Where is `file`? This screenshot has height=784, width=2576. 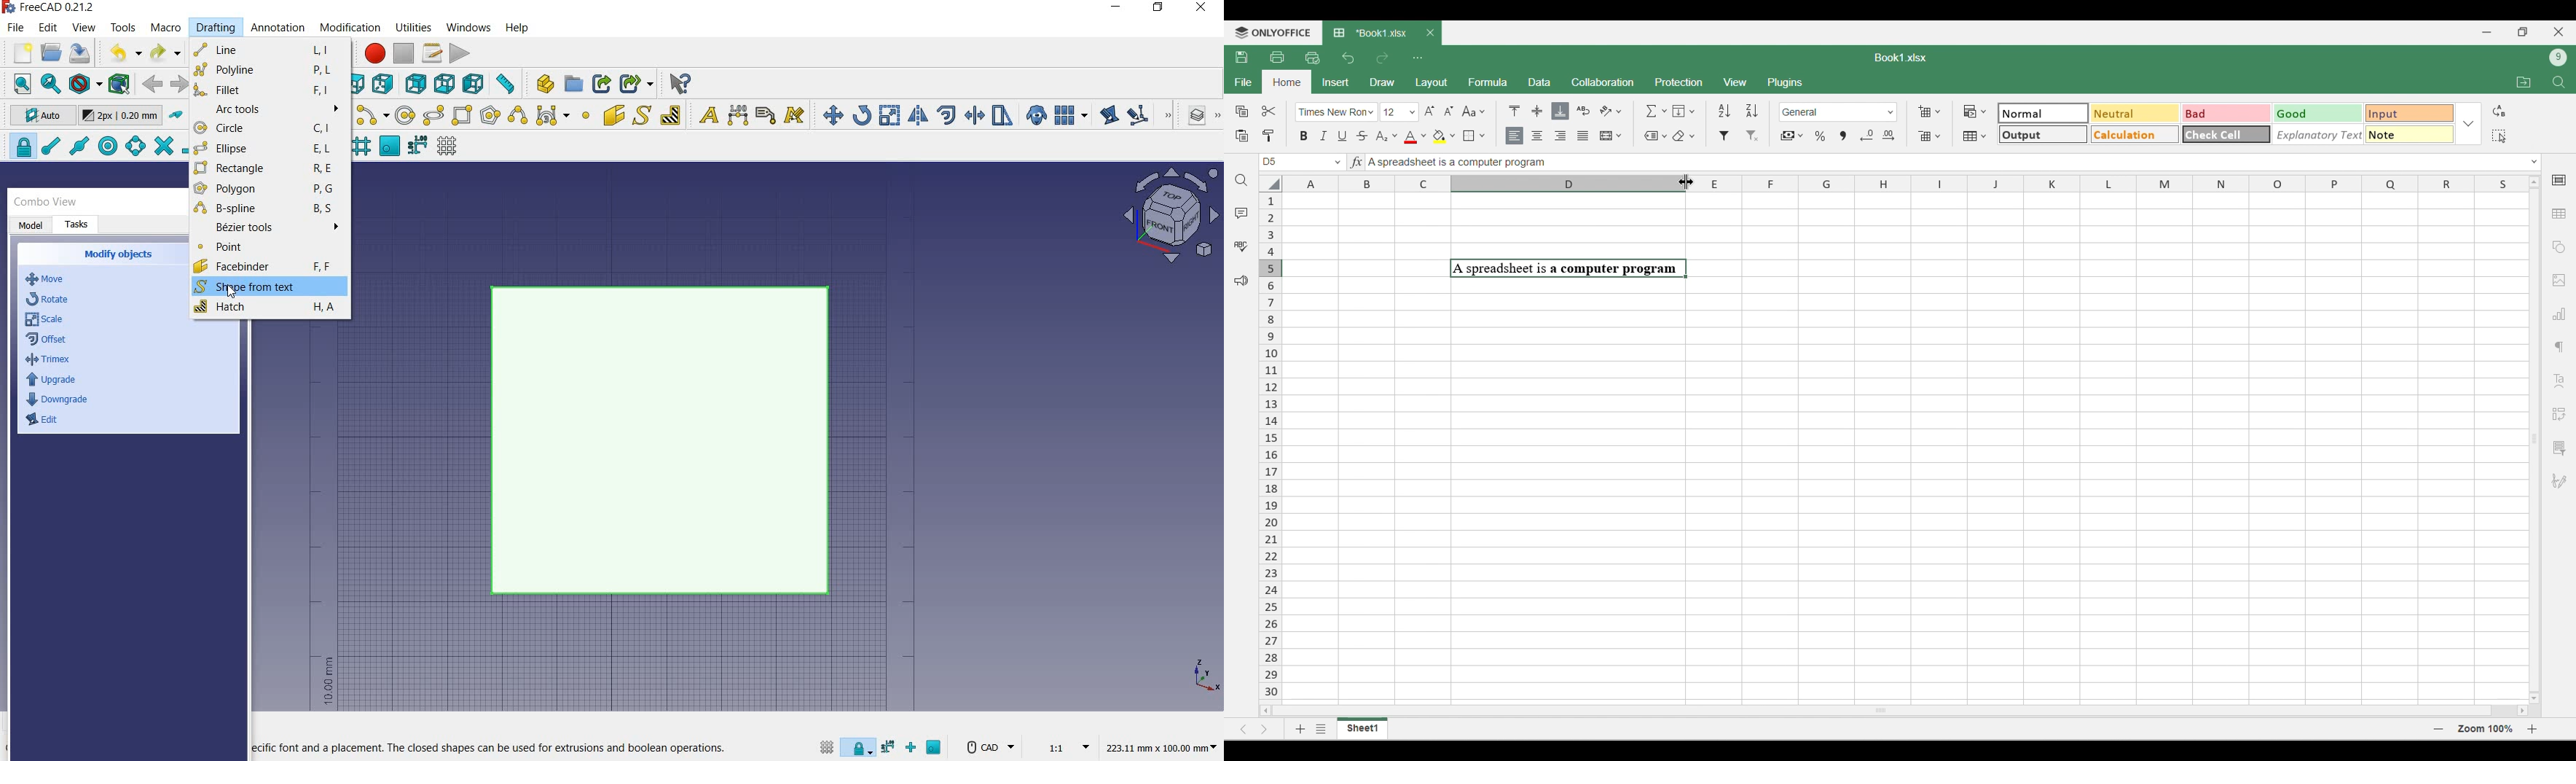 file is located at coordinates (17, 29).